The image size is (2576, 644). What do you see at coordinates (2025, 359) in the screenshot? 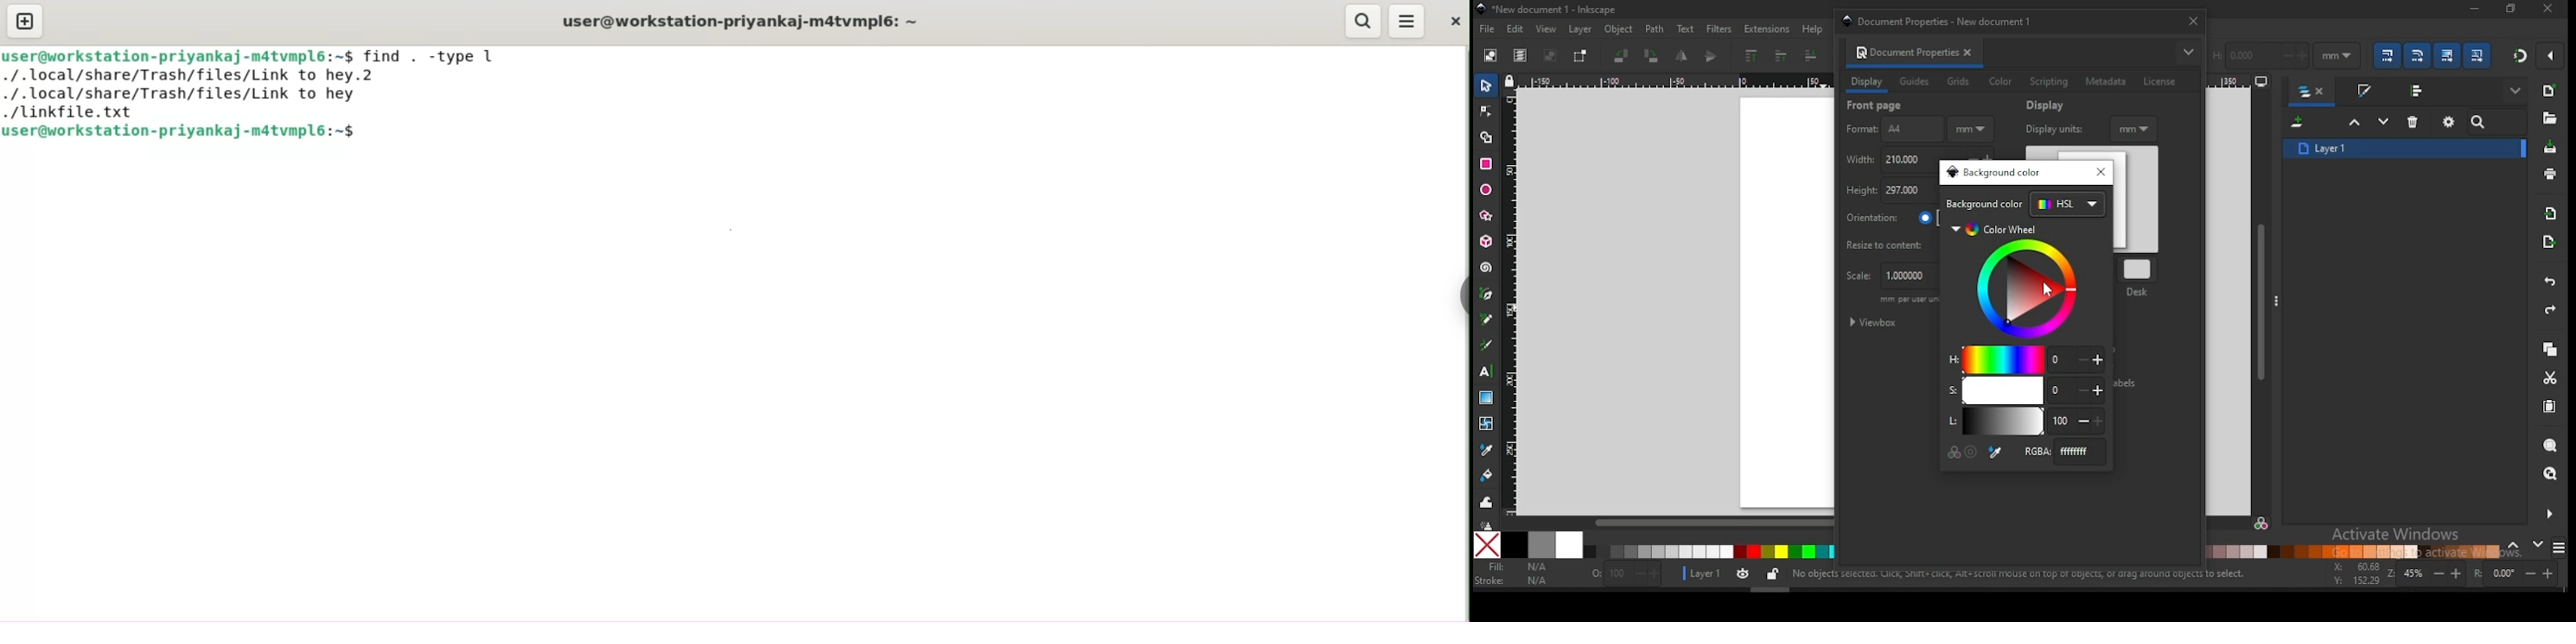
I see `hue` at bounding box center [2025, 359].